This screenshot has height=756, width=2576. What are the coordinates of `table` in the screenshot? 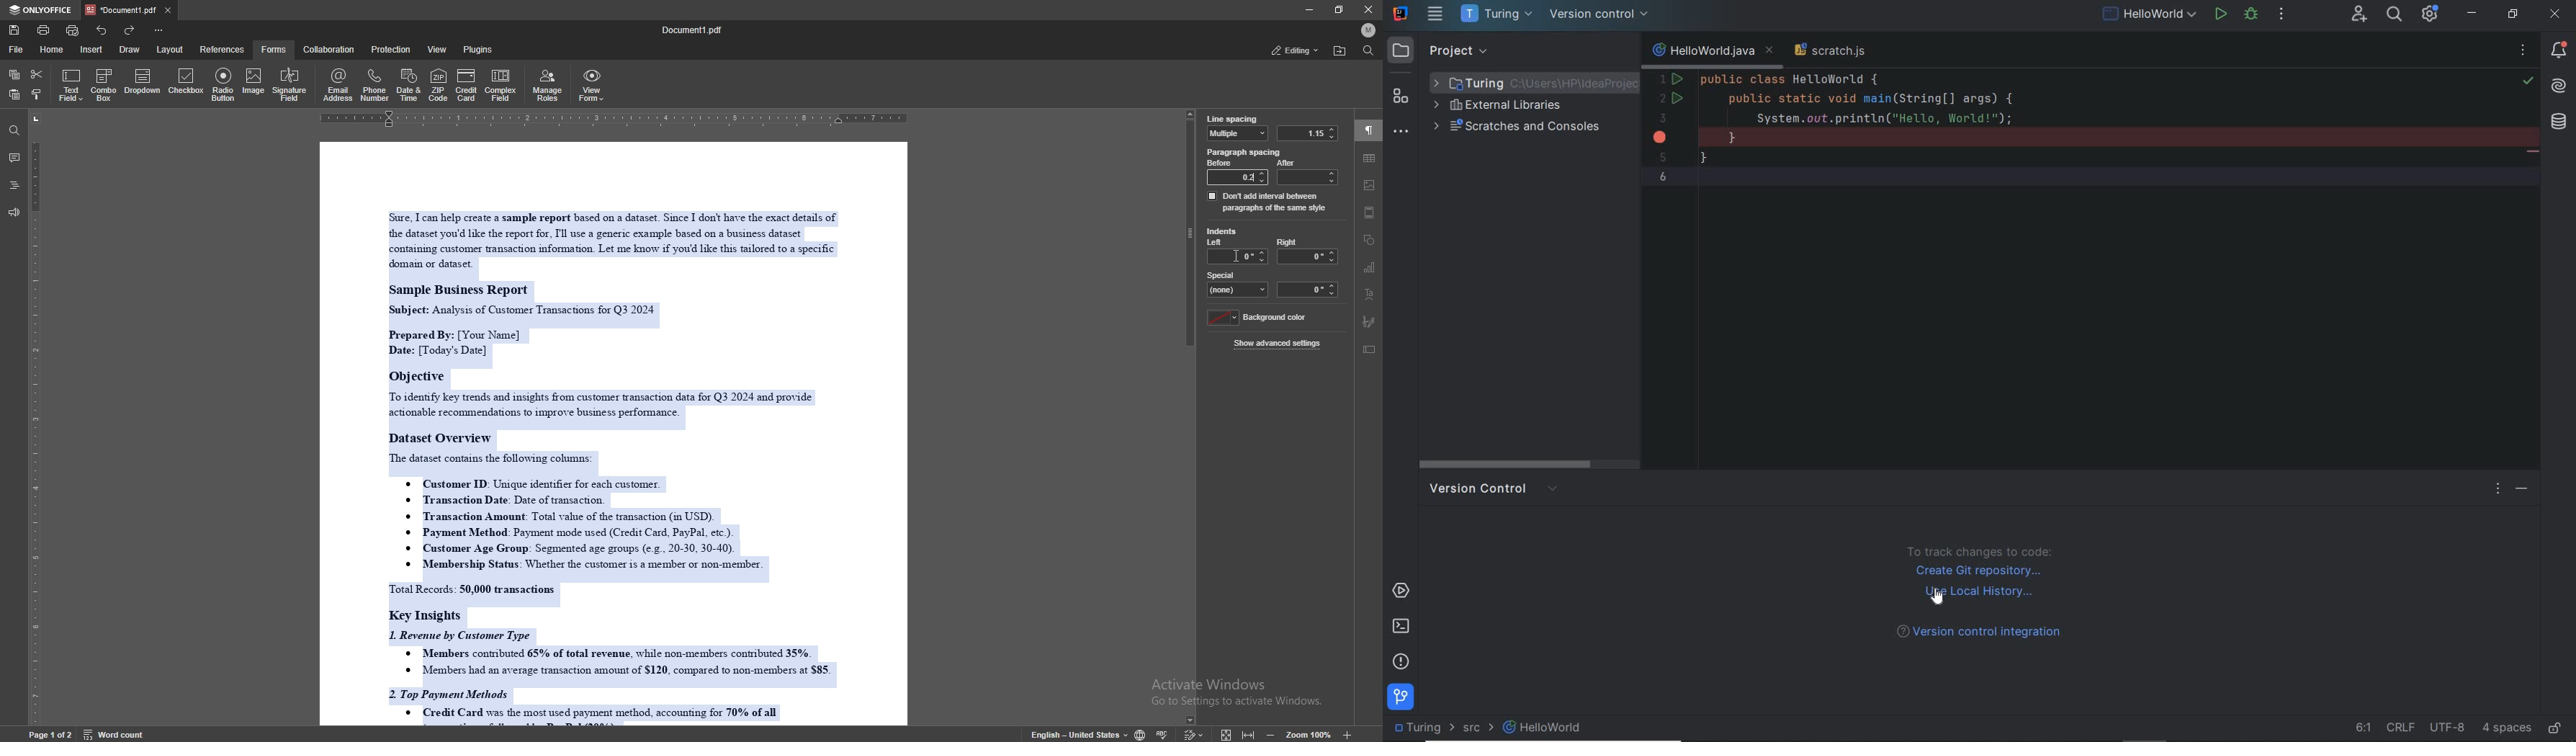 It's located at (1370, 158).